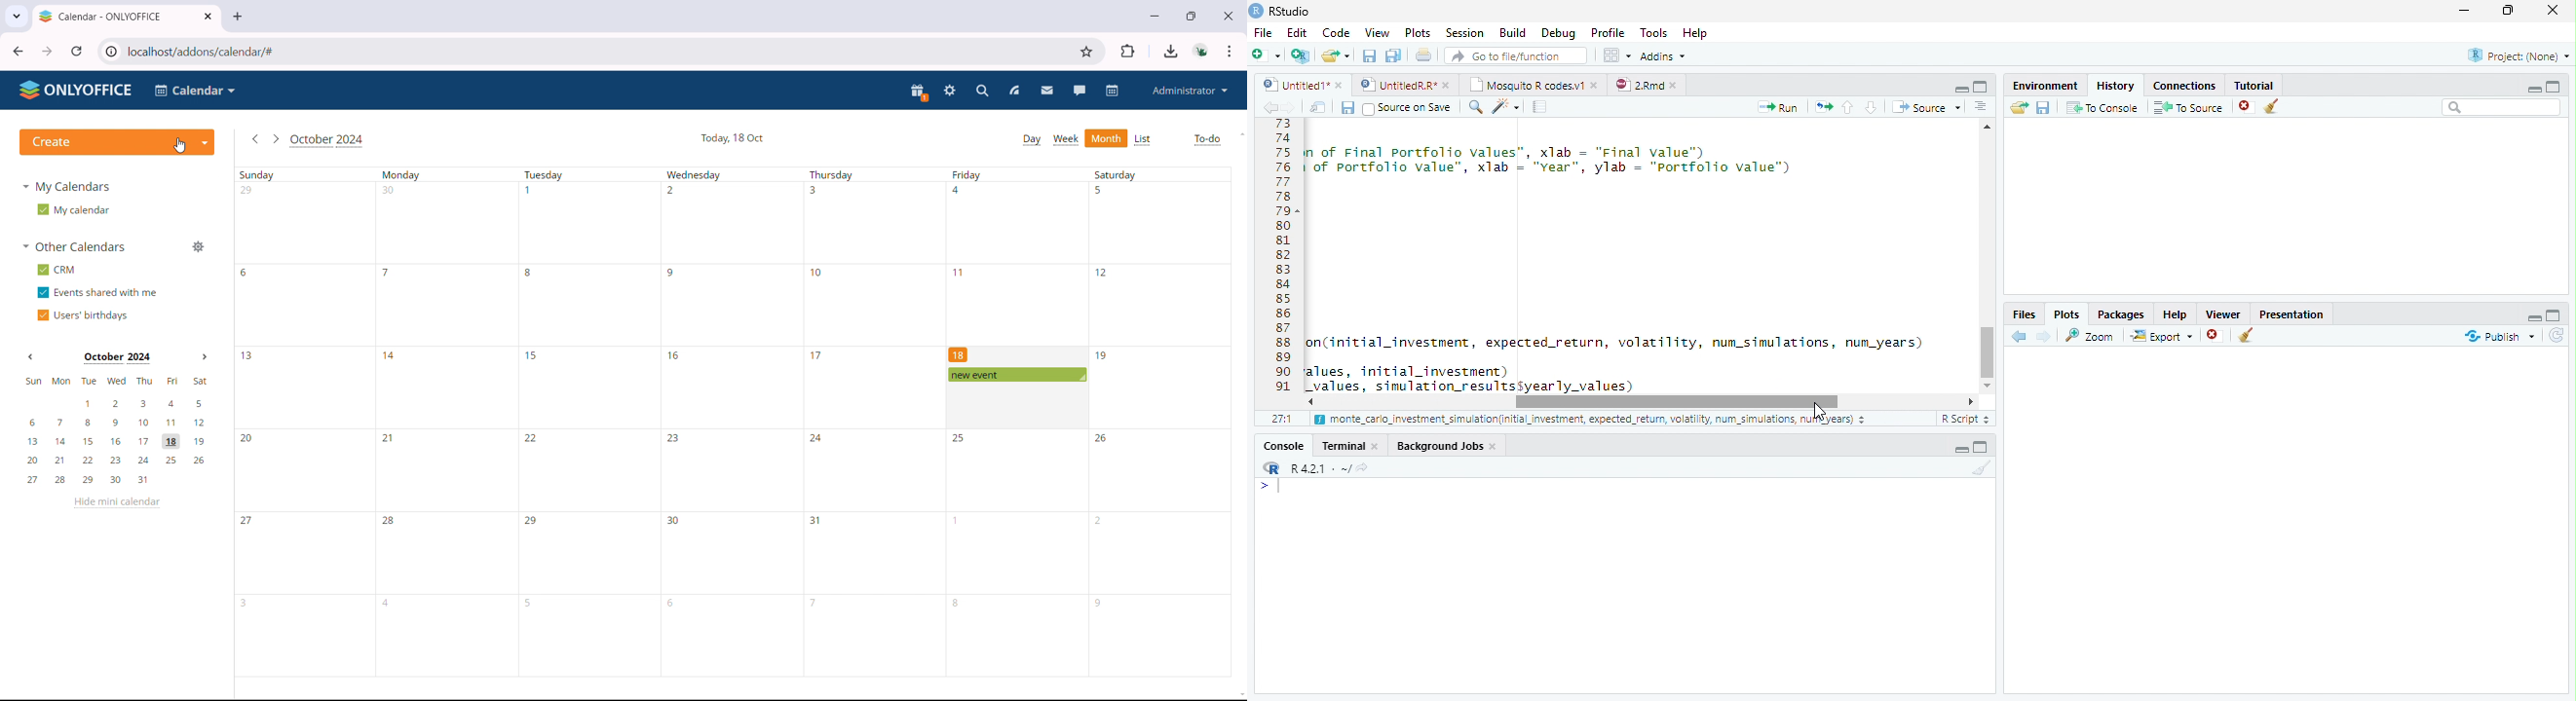 Image resolution: width=2576 pixels, height=728 pixels. Describe the element at coordinates (1925, 106) in the screenshot. I see `Source` at that location.